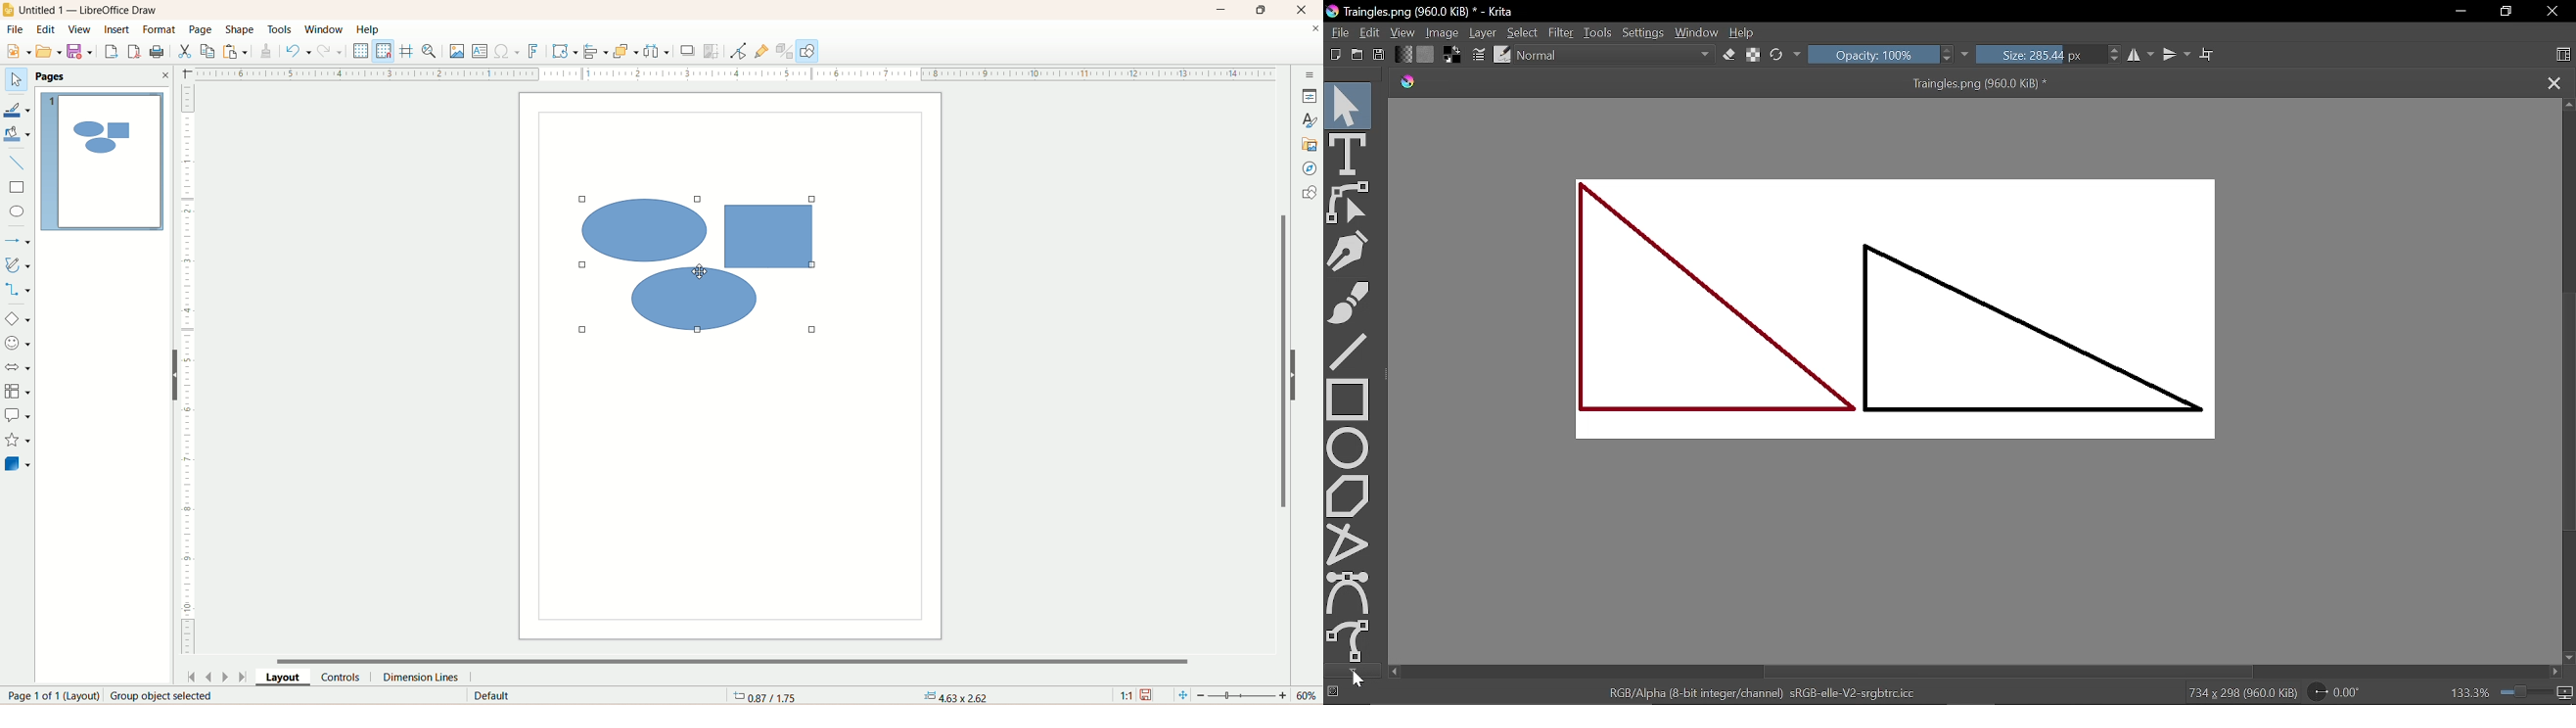 The height and width of the screenshot is (728, 2576). I want to click on file, so click(14, 31).